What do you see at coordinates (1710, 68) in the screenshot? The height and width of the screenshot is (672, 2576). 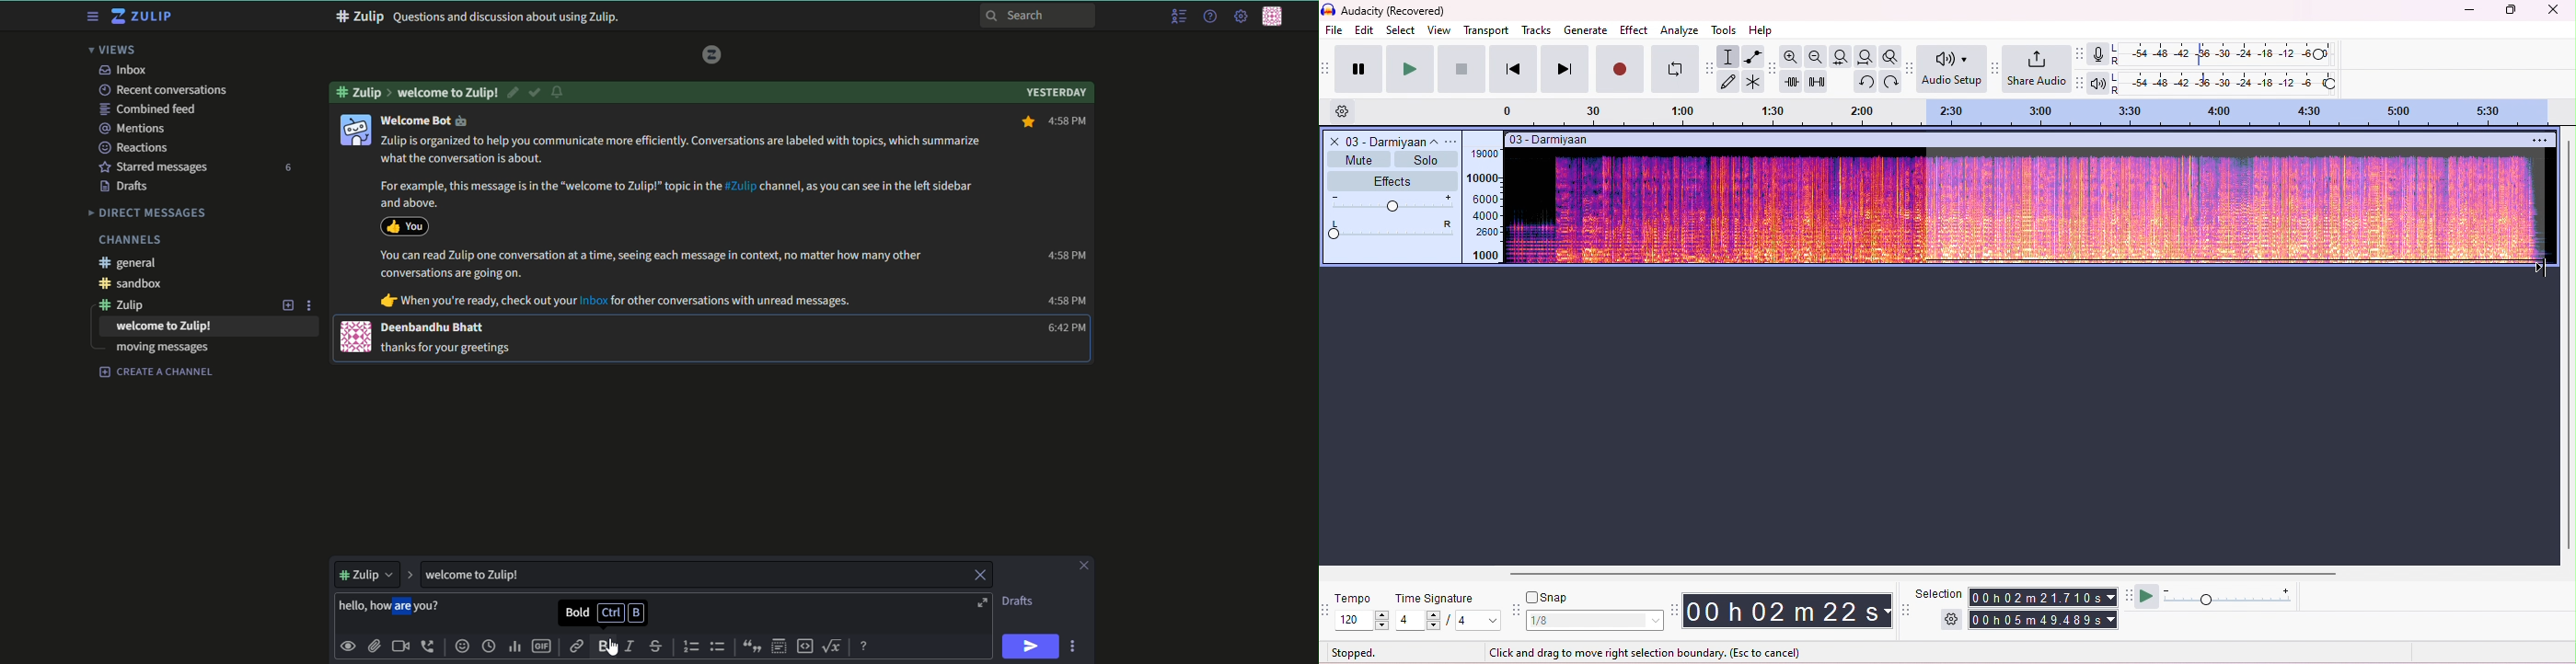 I see `tools tool bar` at bounding box center [1710, 68].